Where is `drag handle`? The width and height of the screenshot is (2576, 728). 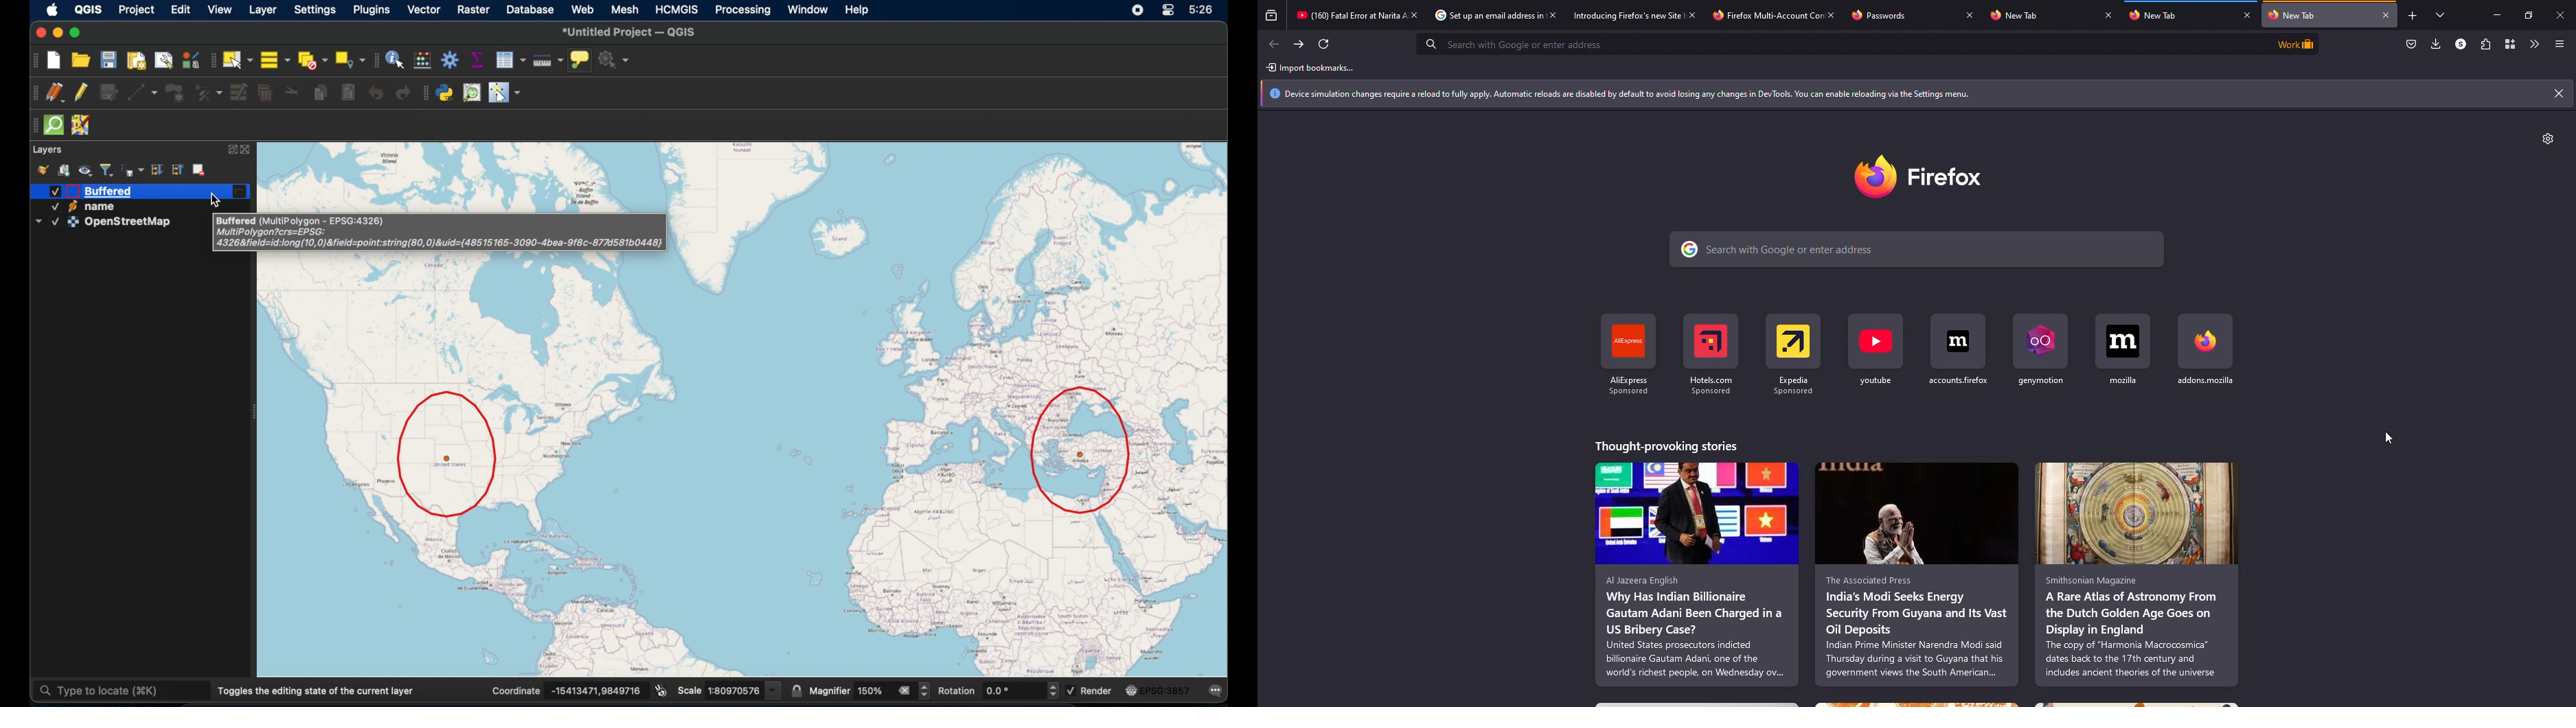
drag handle is located at coordinates (426, 93).